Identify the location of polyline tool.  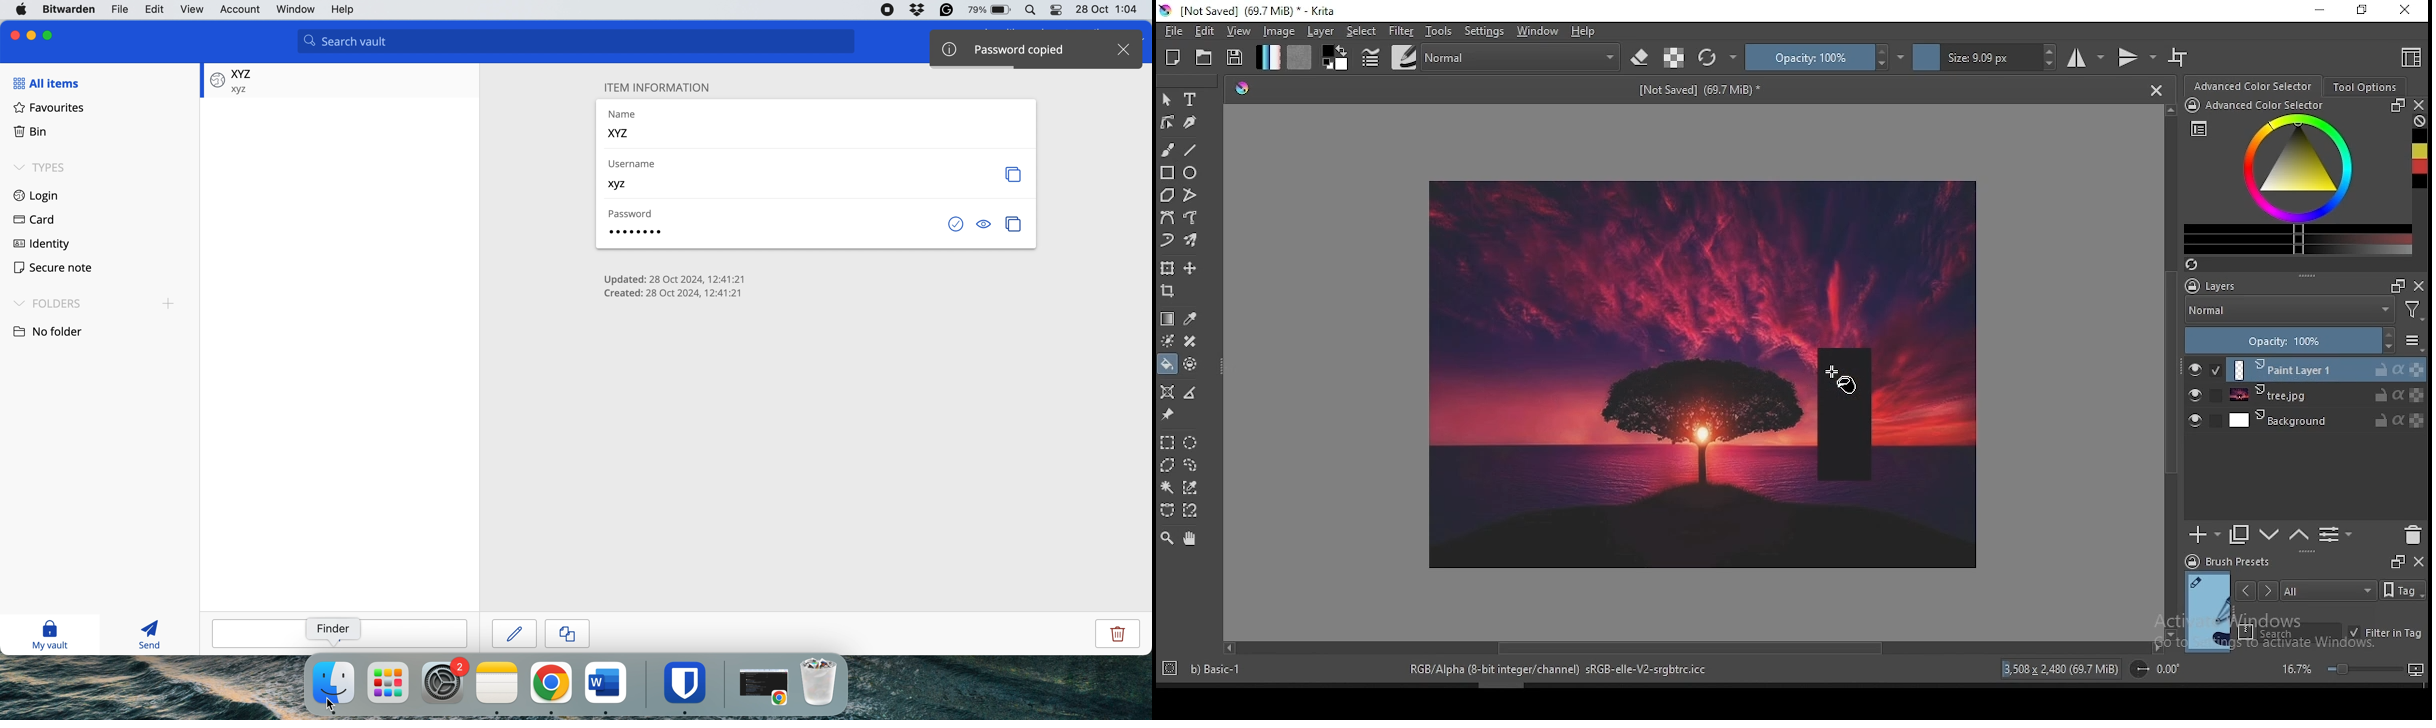
(1190, 194).